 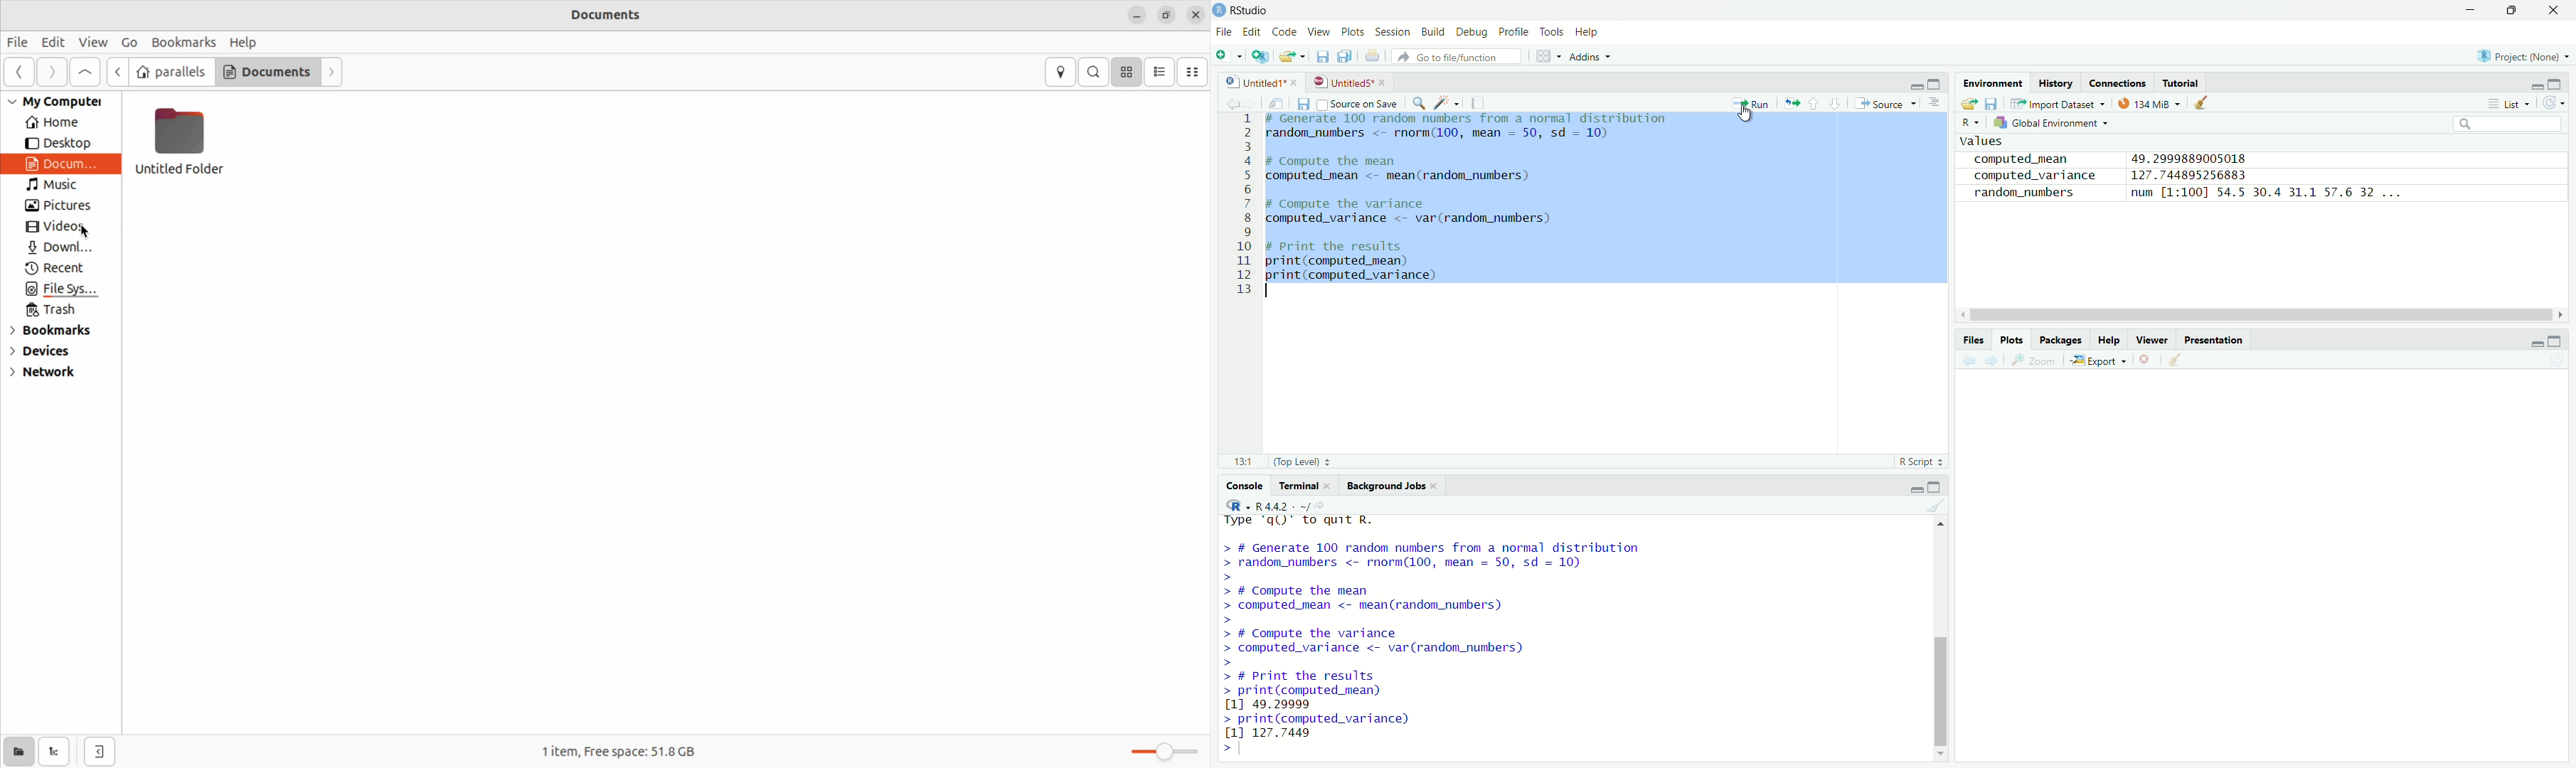 What do you see at coordinates (2509, 105) in the screenshot?
I see `list` at bounding box center [2509, 105].